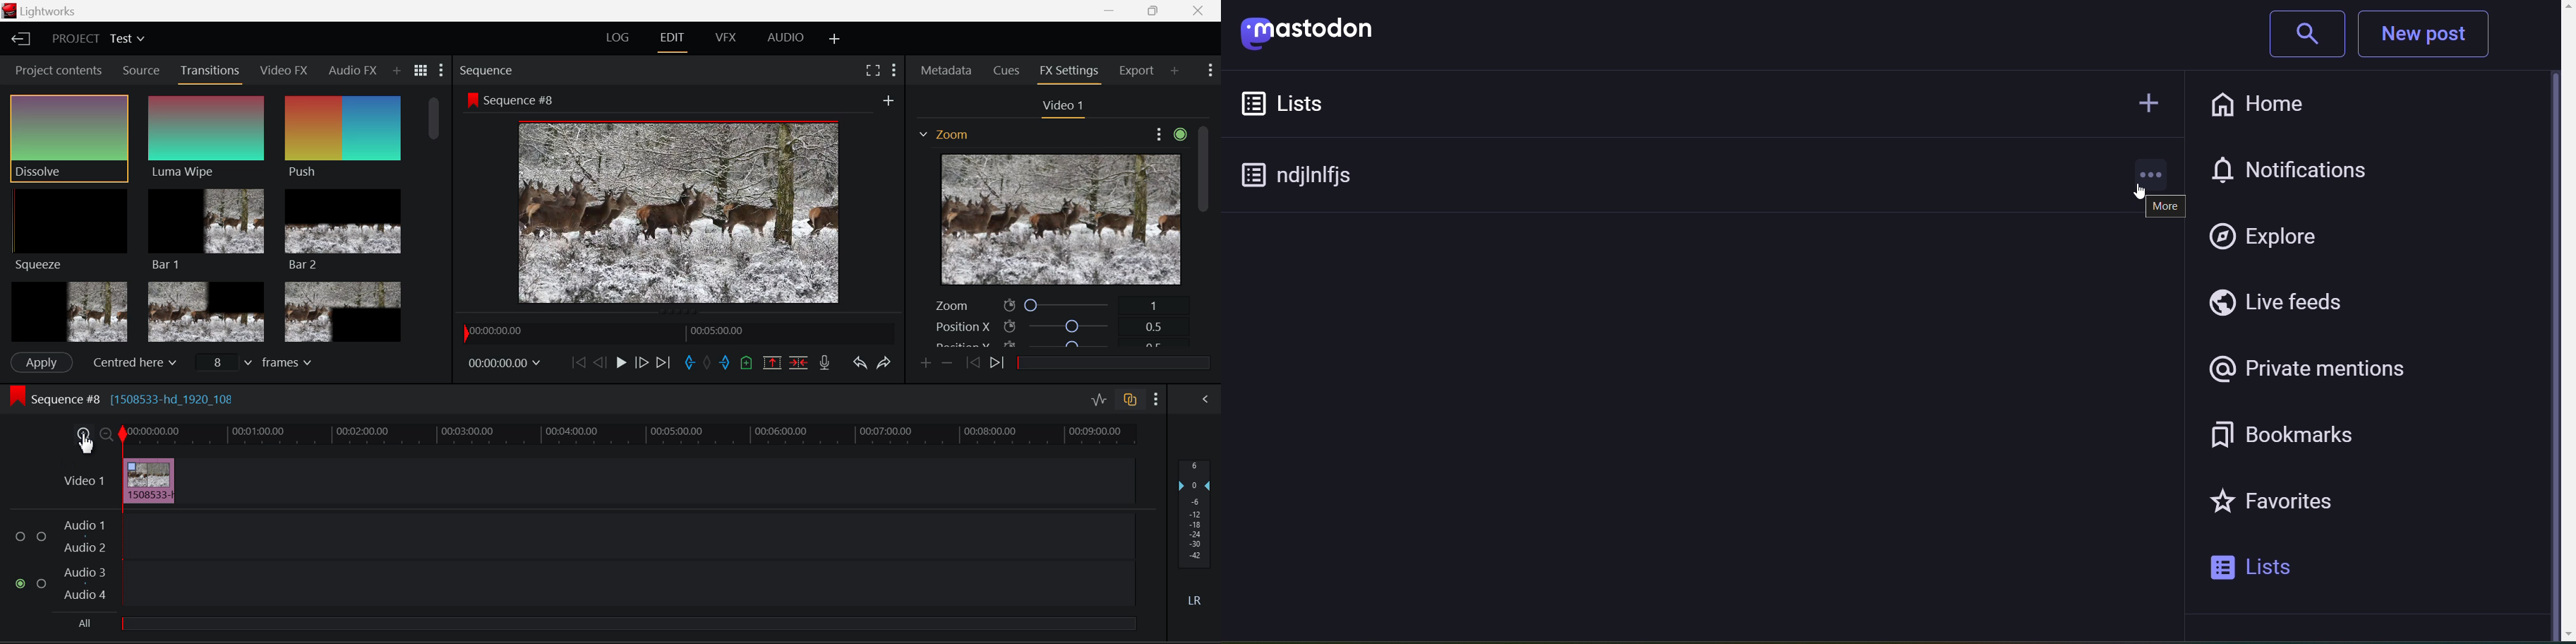 The width and height of the screenshot is (2576, 644). Describe the element at coordinates (69, 230) in the screenshot. I see `Squeeze` at that location.